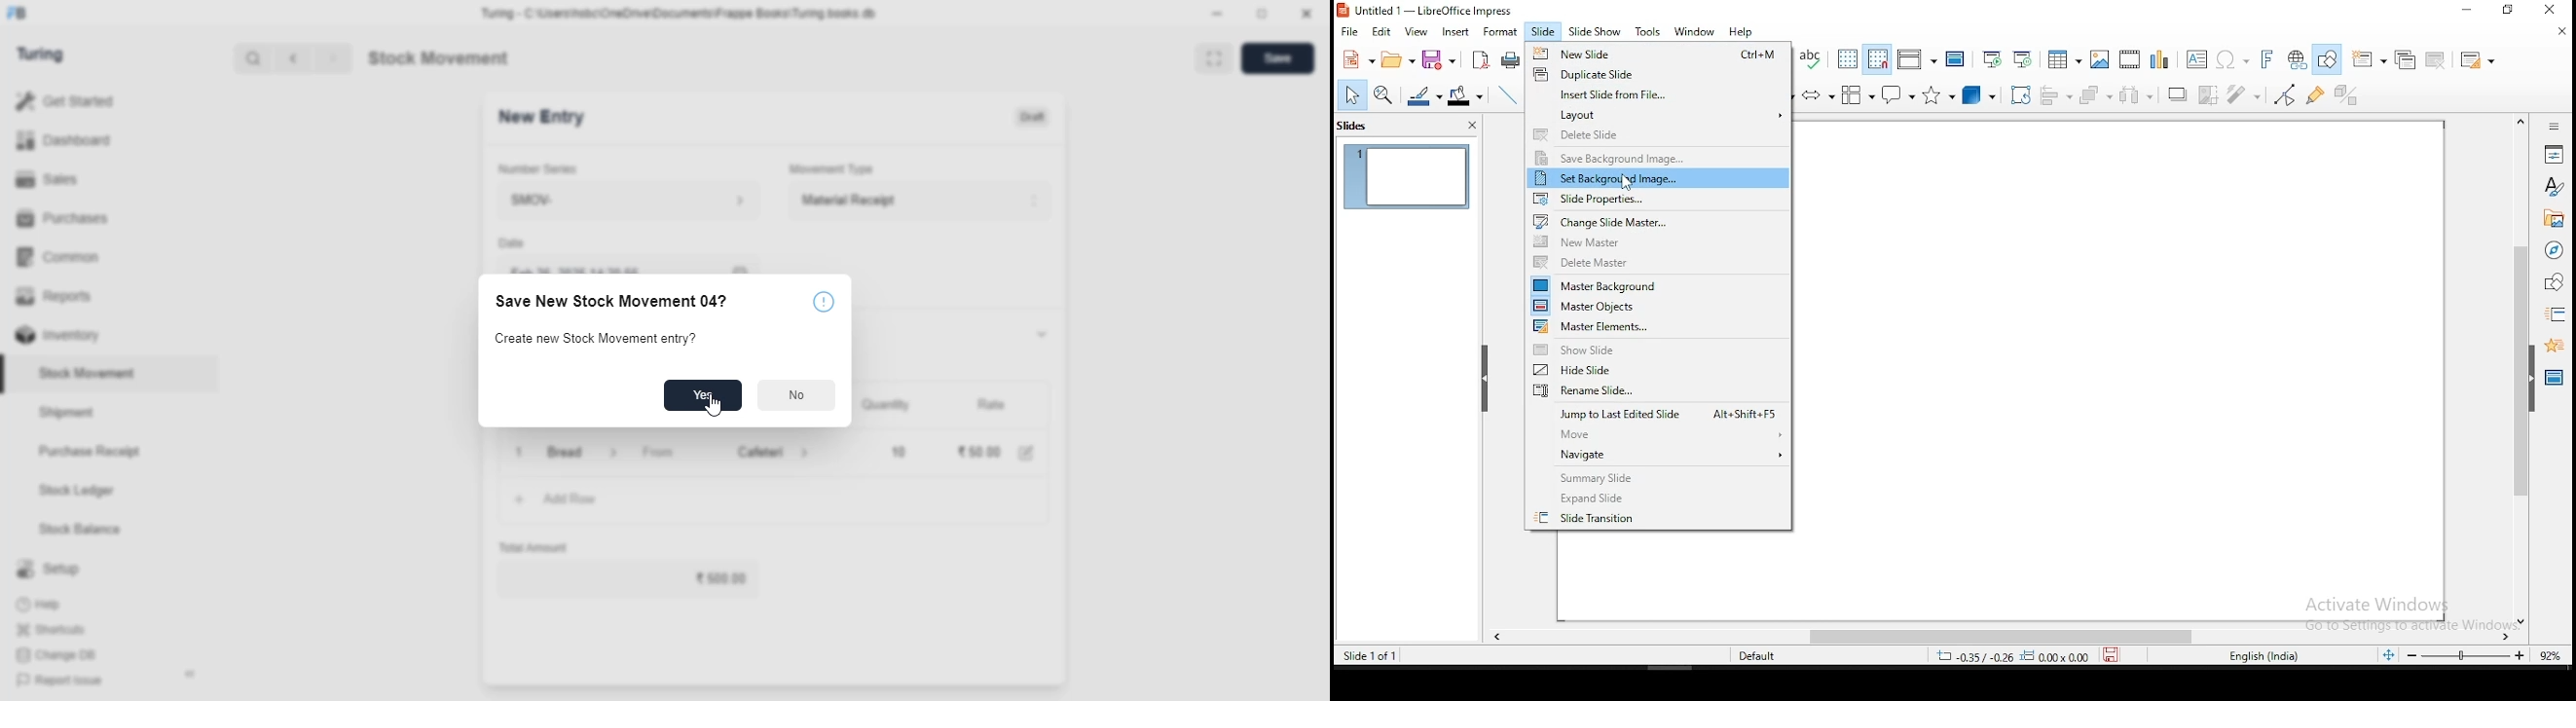 The width and height of the screenshot is (2576, 728). Describe the element at coordinates (1459, 31) in the screenshot. I see `insert` at that location.